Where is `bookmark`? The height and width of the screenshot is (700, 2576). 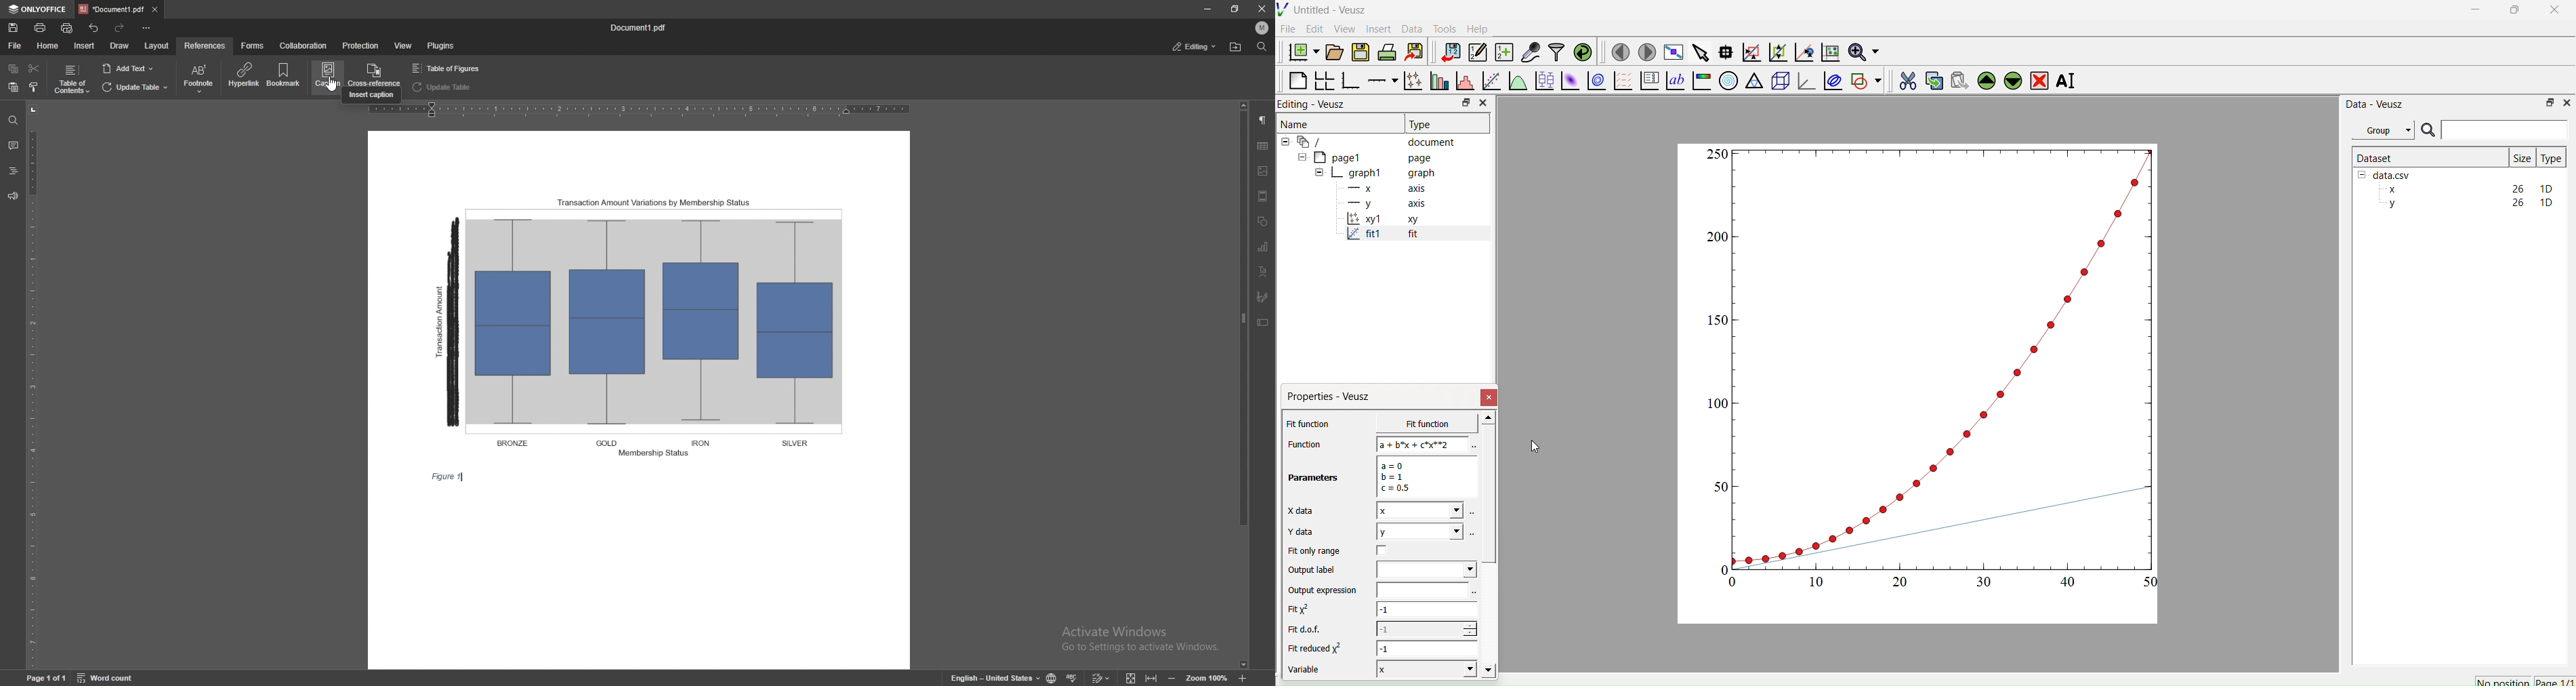
bookmark is located at coordinates (285, 76).